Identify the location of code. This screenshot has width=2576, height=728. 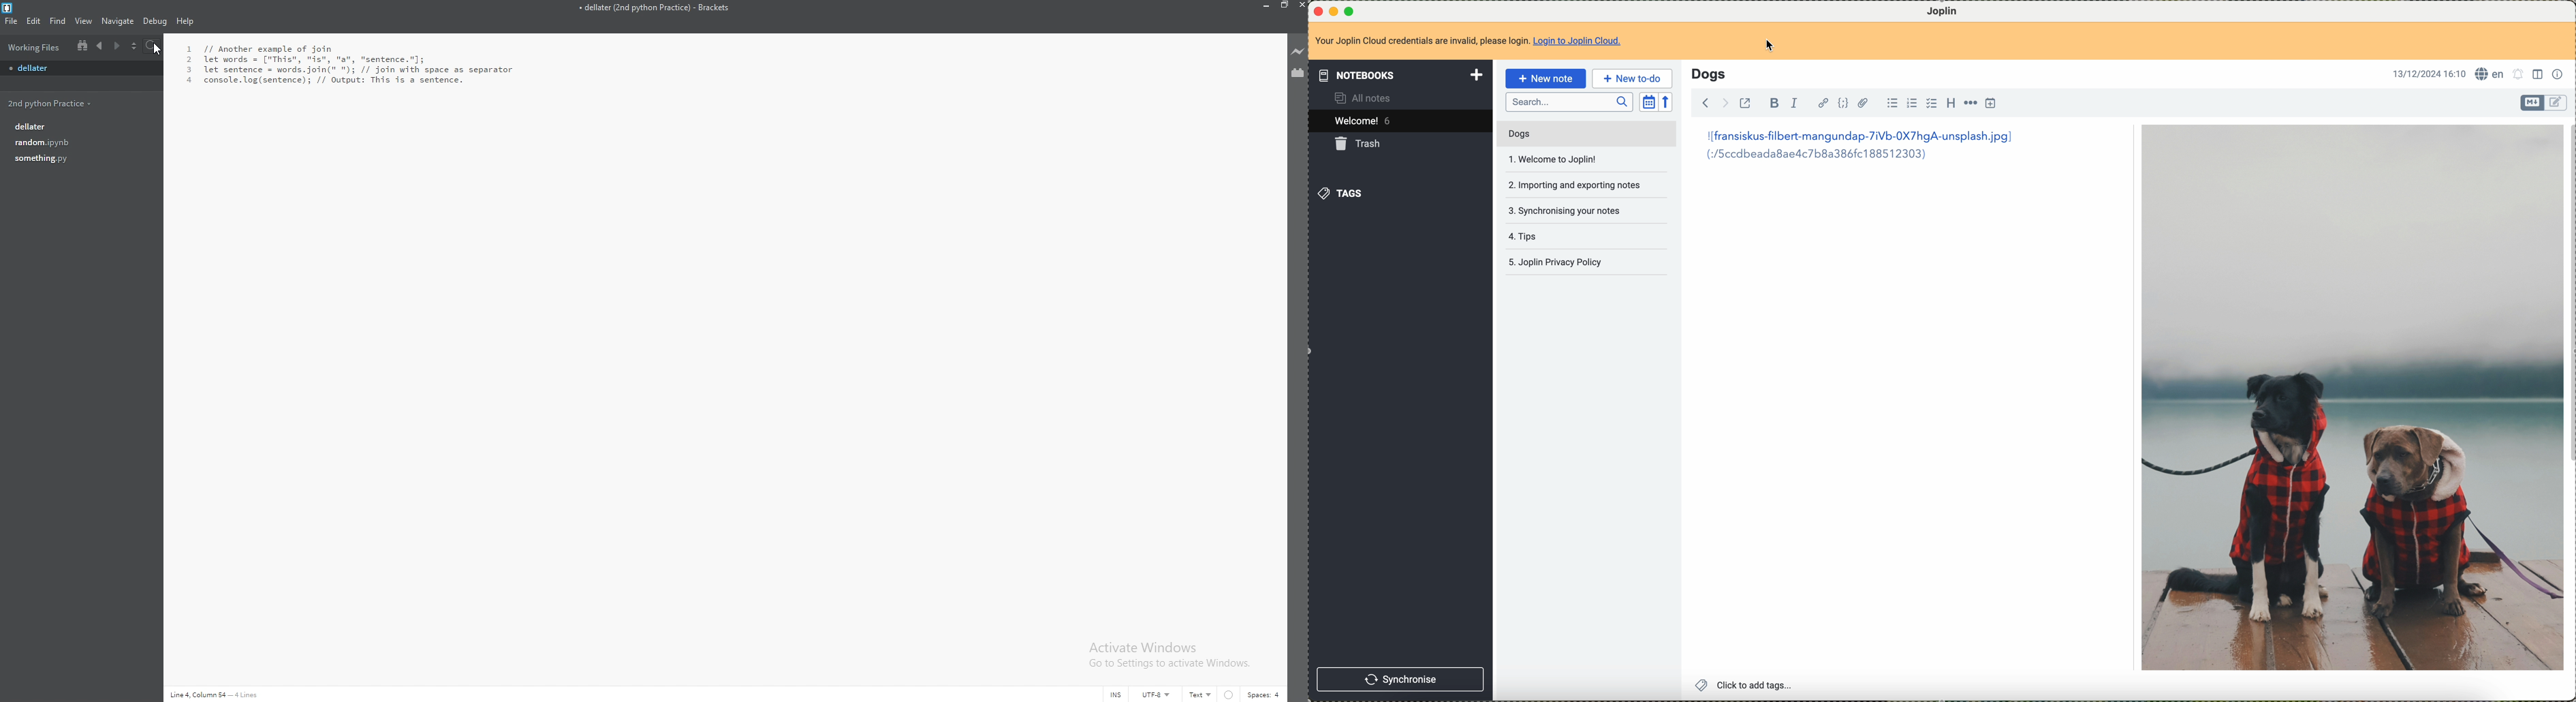
(1844, 103).